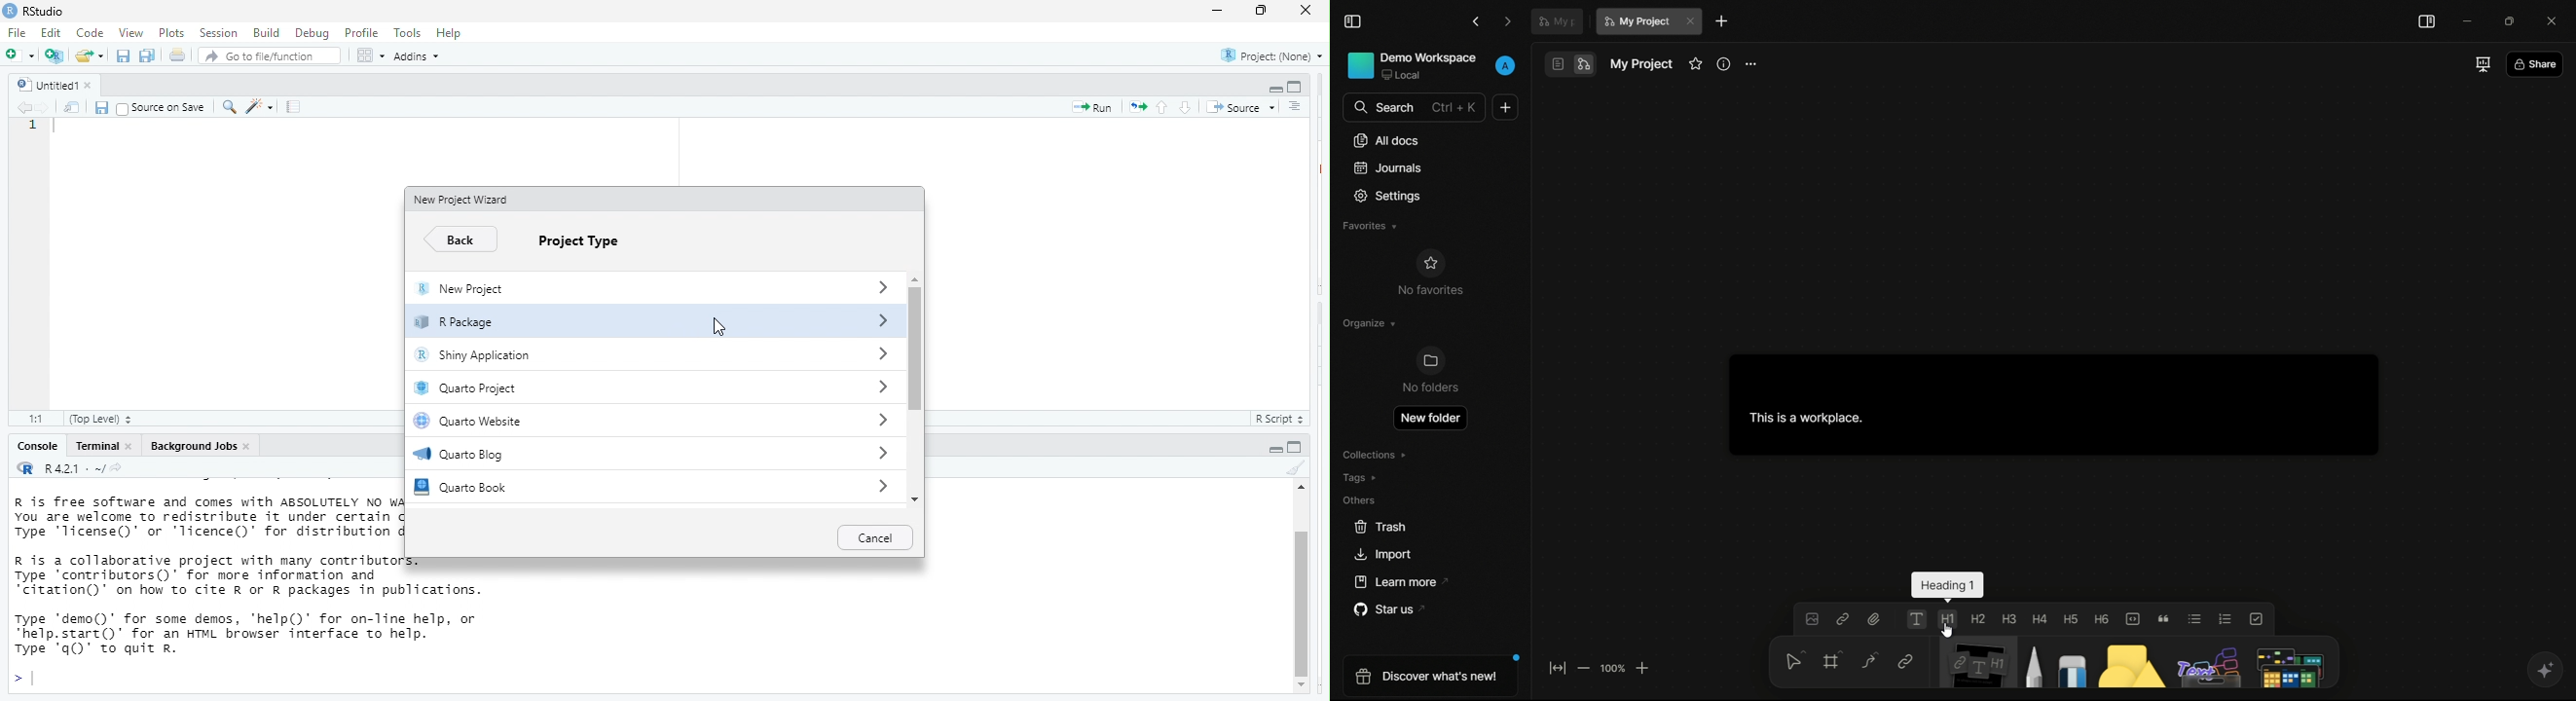  What do you see at coordinates (101, 420) in the screenshot?
I see `(Top Level) ` at bounding box center [101, 420].